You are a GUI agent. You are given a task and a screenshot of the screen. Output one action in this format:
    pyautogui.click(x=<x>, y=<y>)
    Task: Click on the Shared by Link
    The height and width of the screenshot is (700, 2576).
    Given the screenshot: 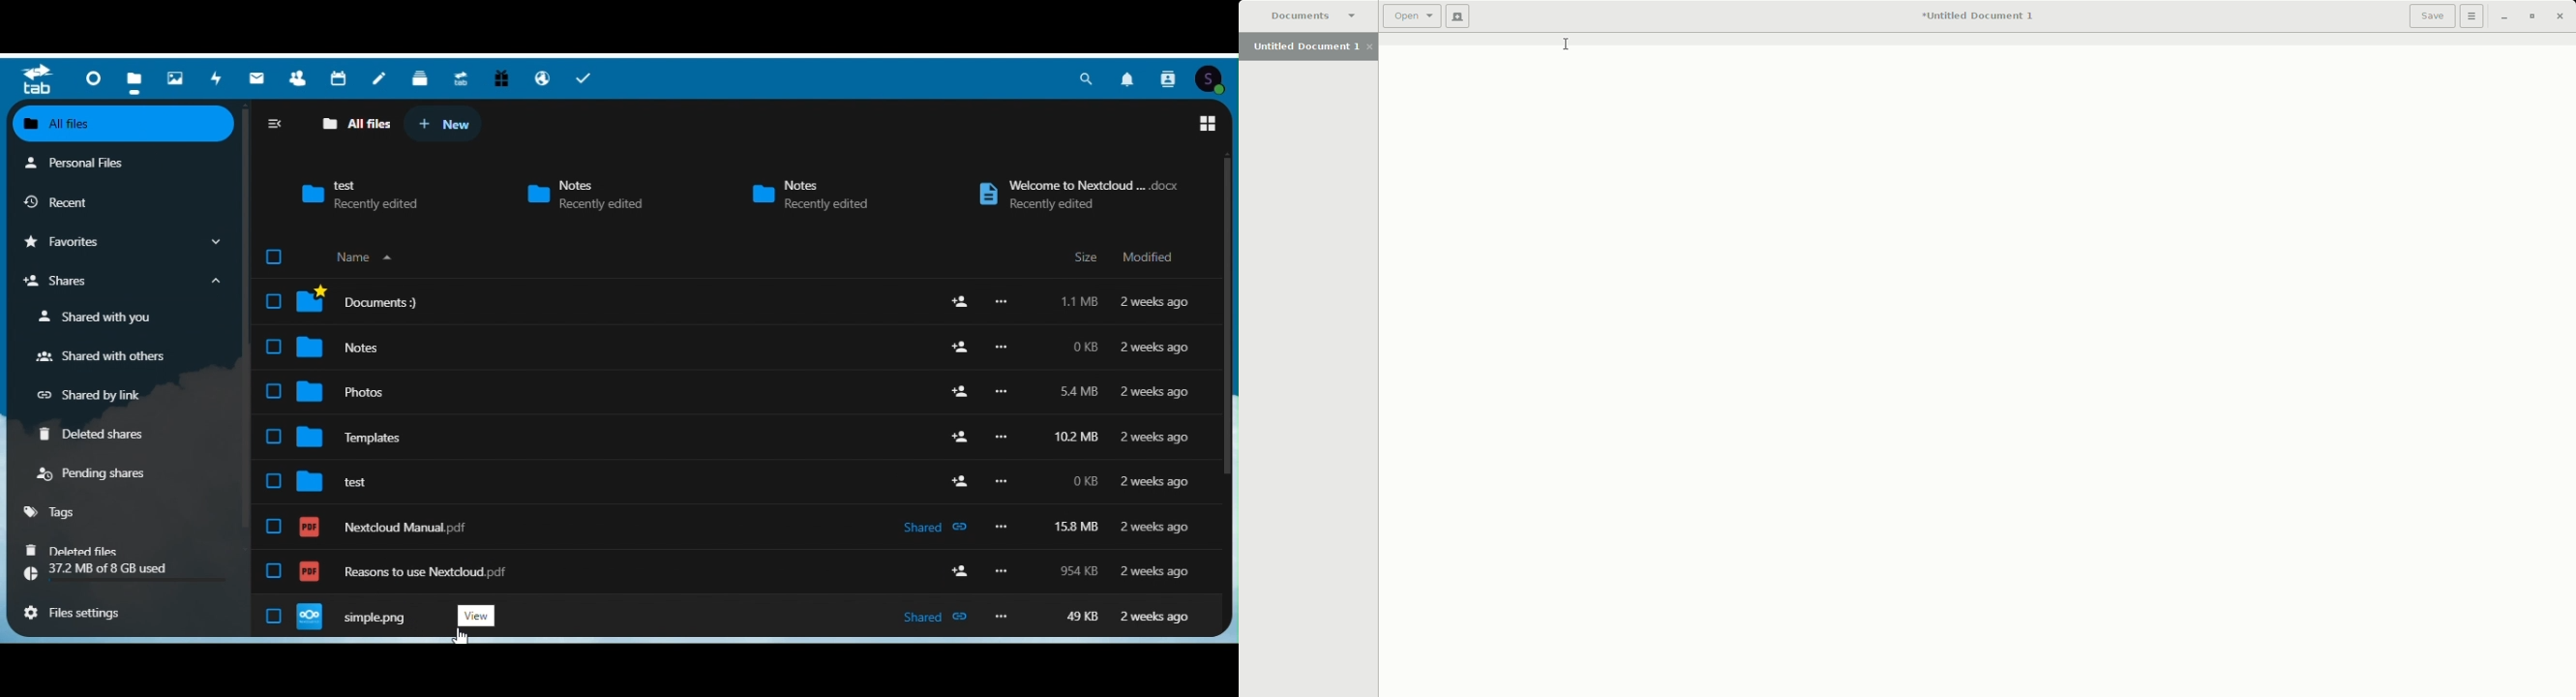 What is the action you would take?
    pyautogui.click(x=97, y=391)
    